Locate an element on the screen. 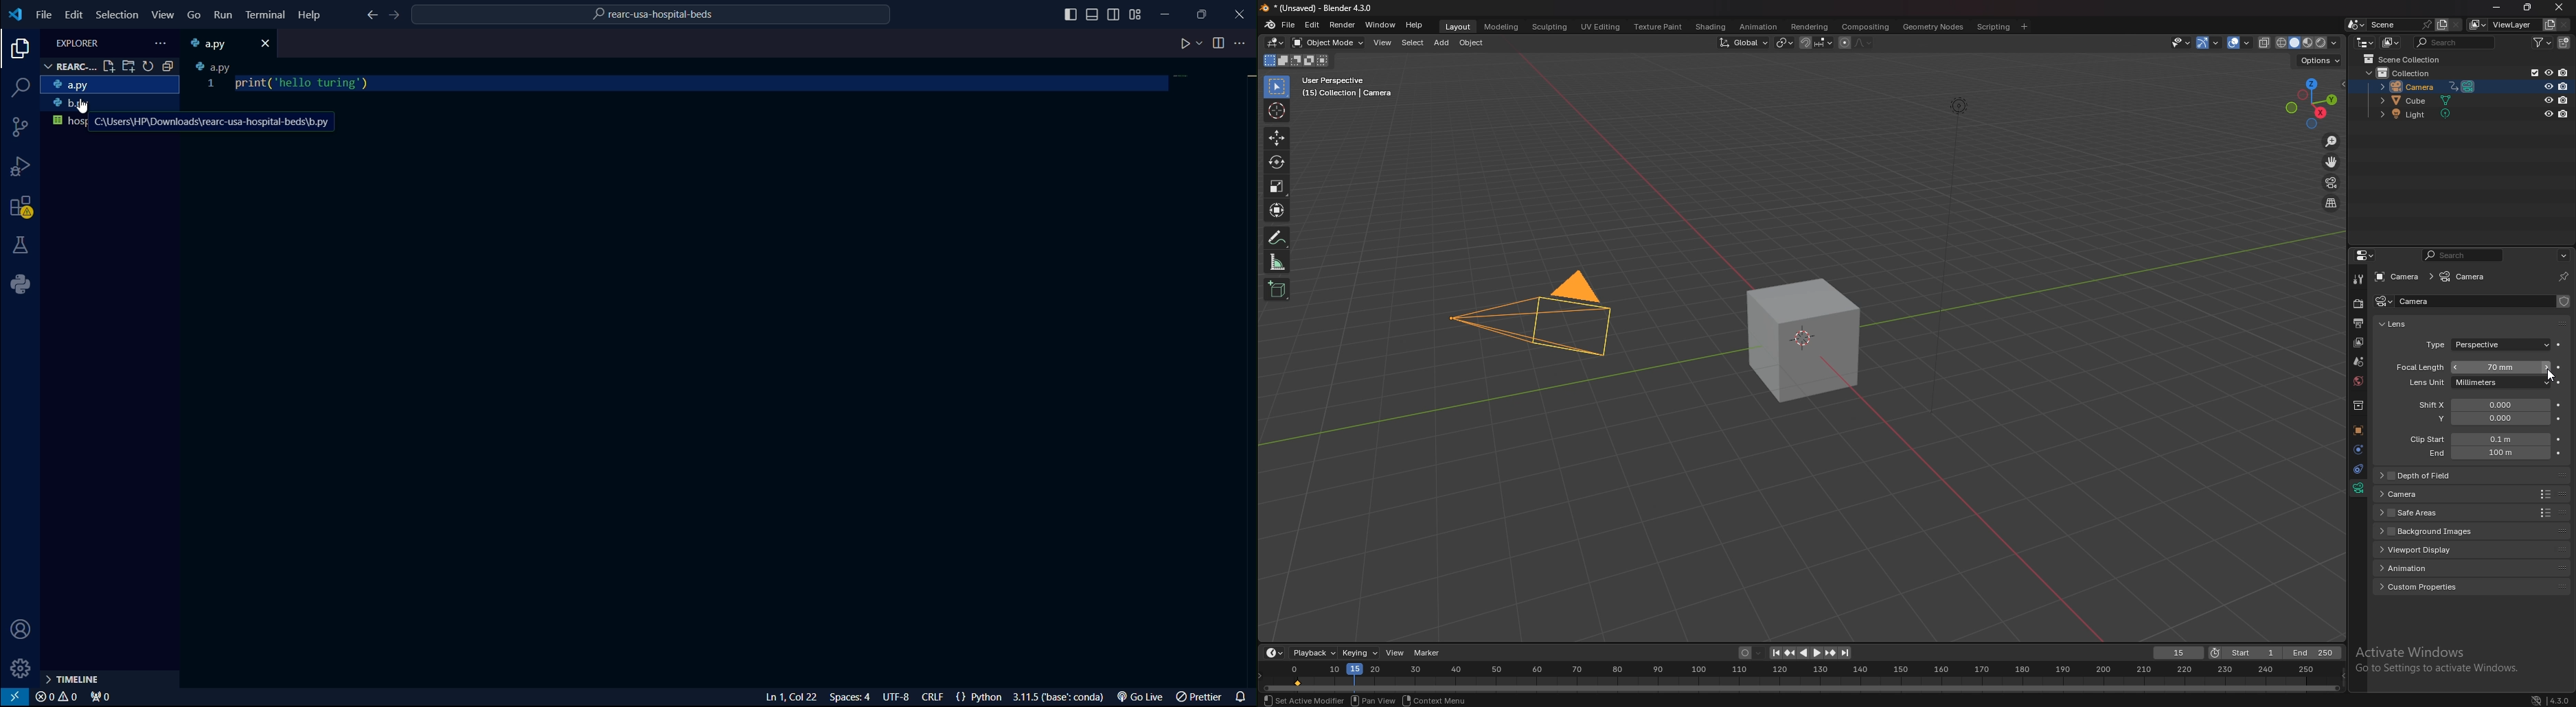 The image size is (2576, 728). title is located at coordinates (1320, 8).